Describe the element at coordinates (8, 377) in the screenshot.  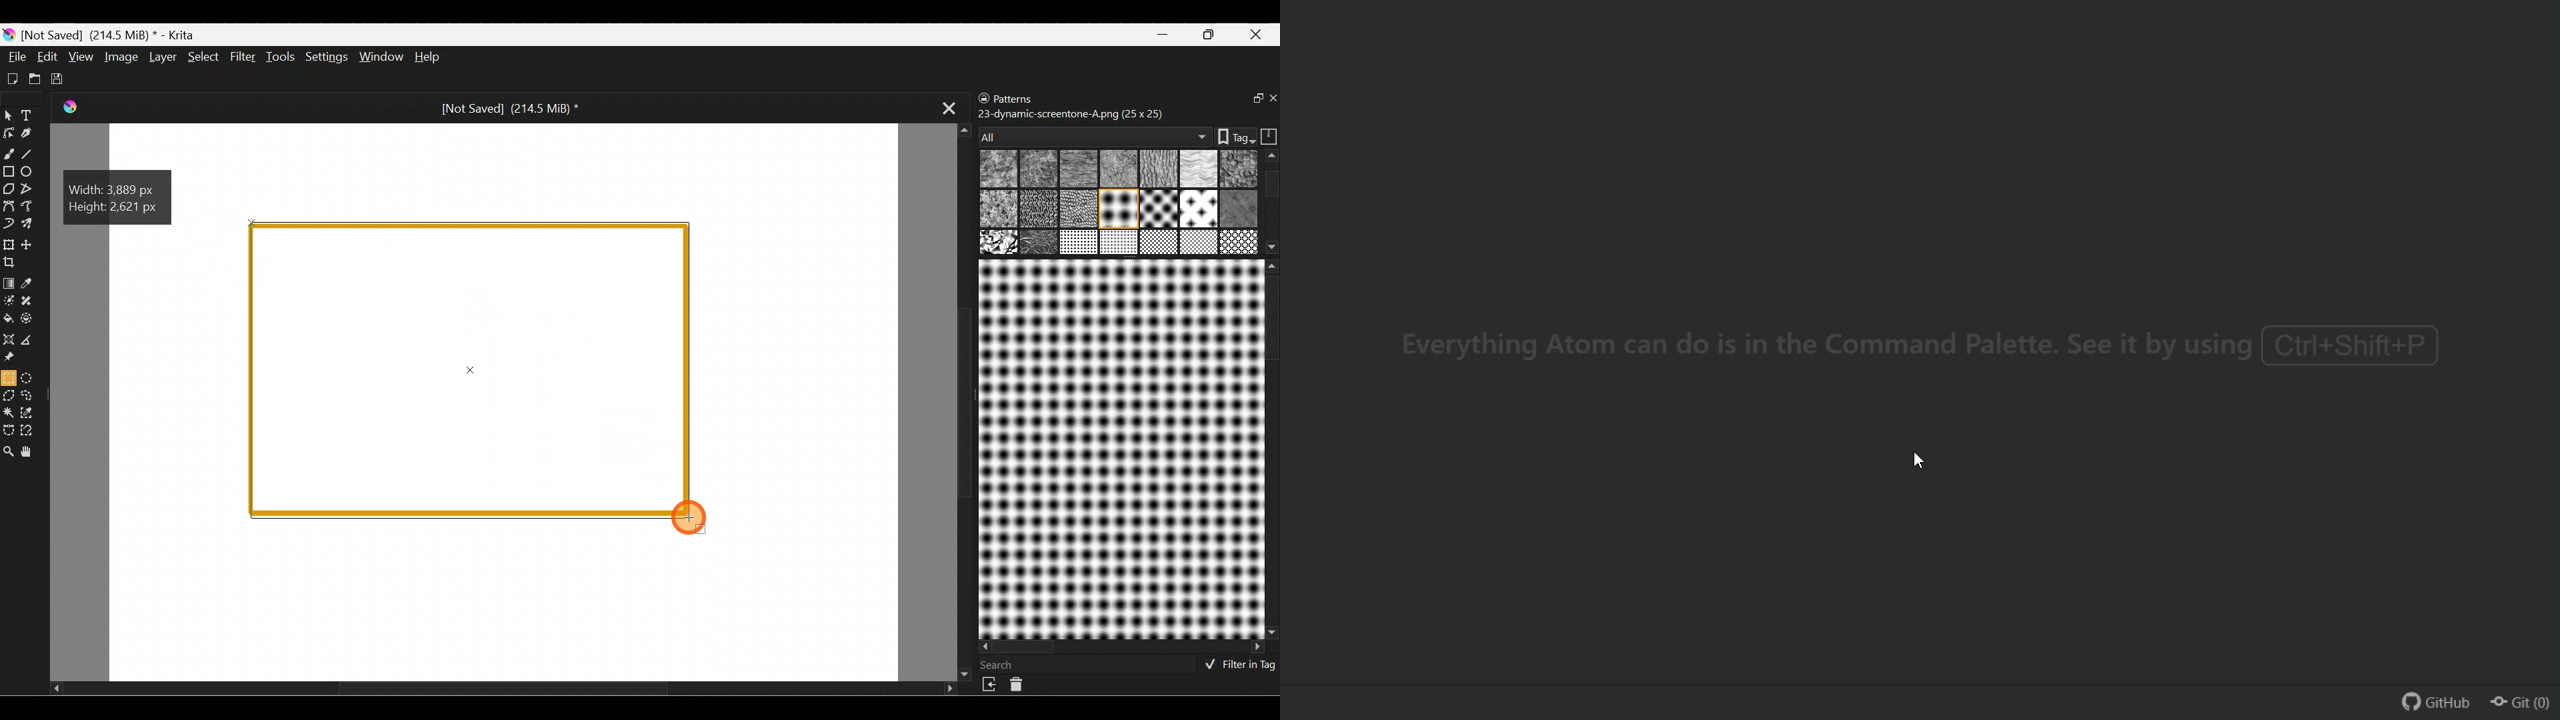
I see `Rectangular selection tool` at that location.